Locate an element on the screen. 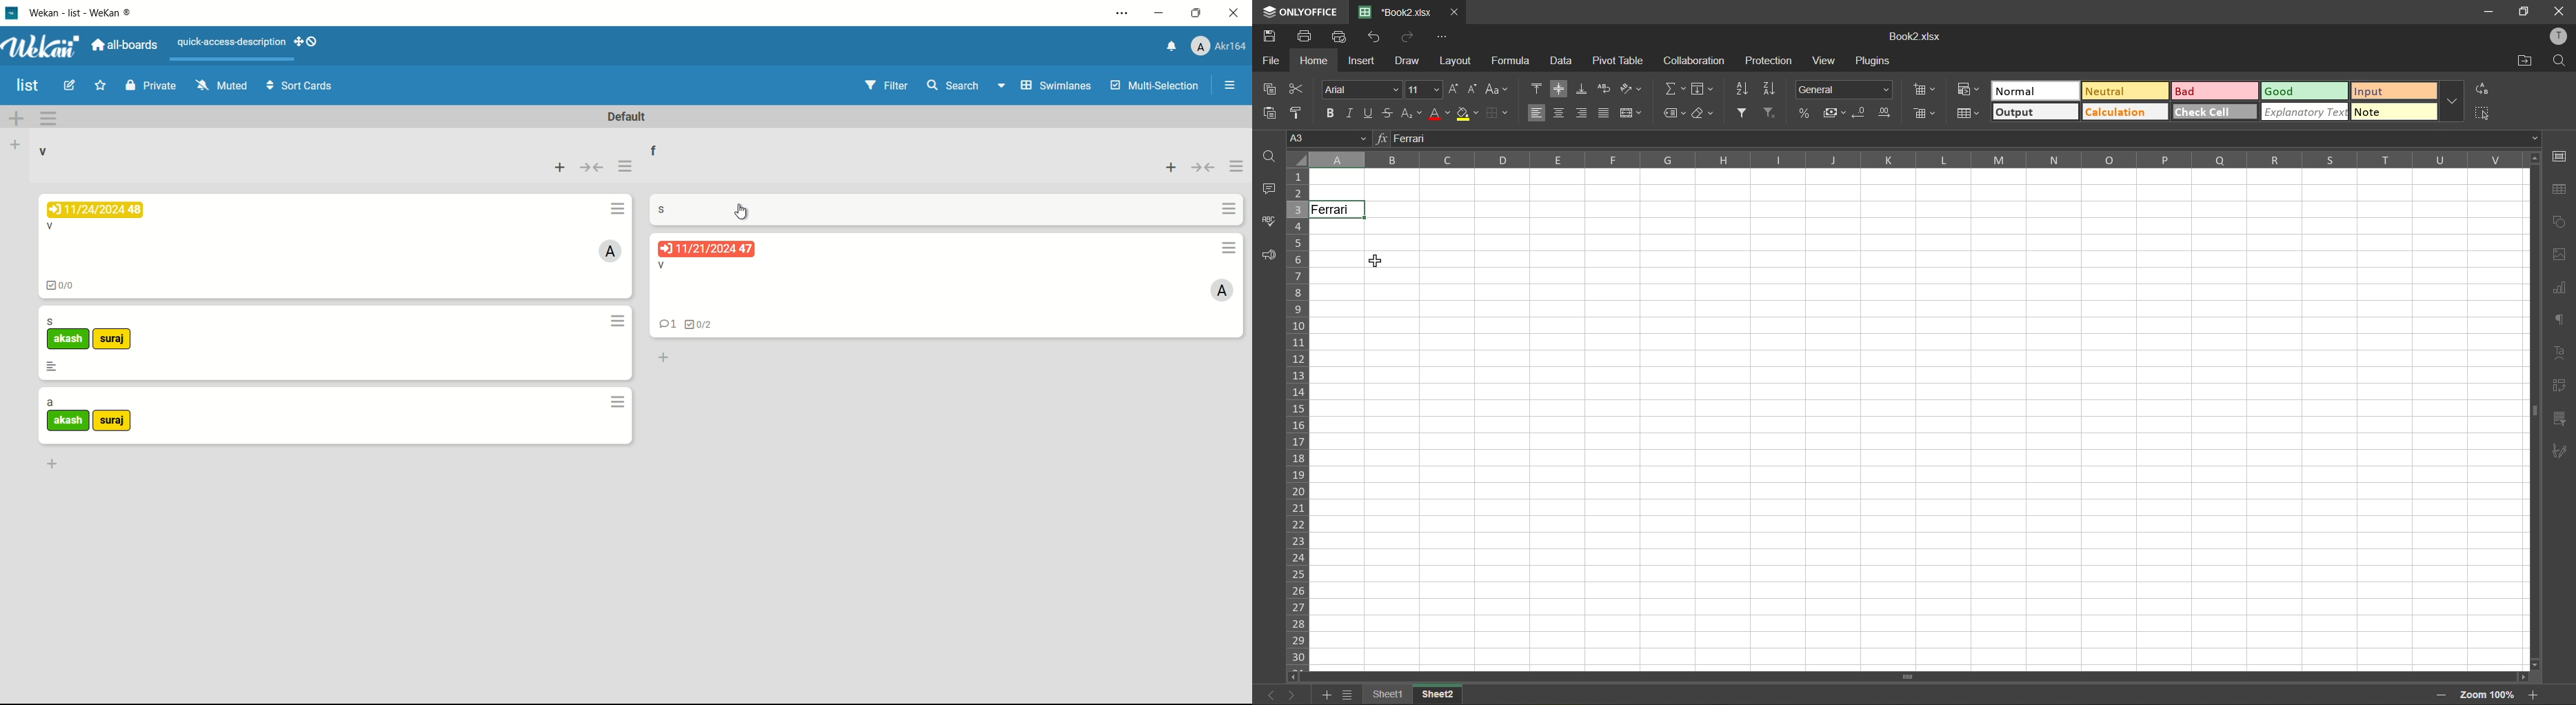 This screenshot has width=2576, height=728. signature is located at coordinates (2559, 454).